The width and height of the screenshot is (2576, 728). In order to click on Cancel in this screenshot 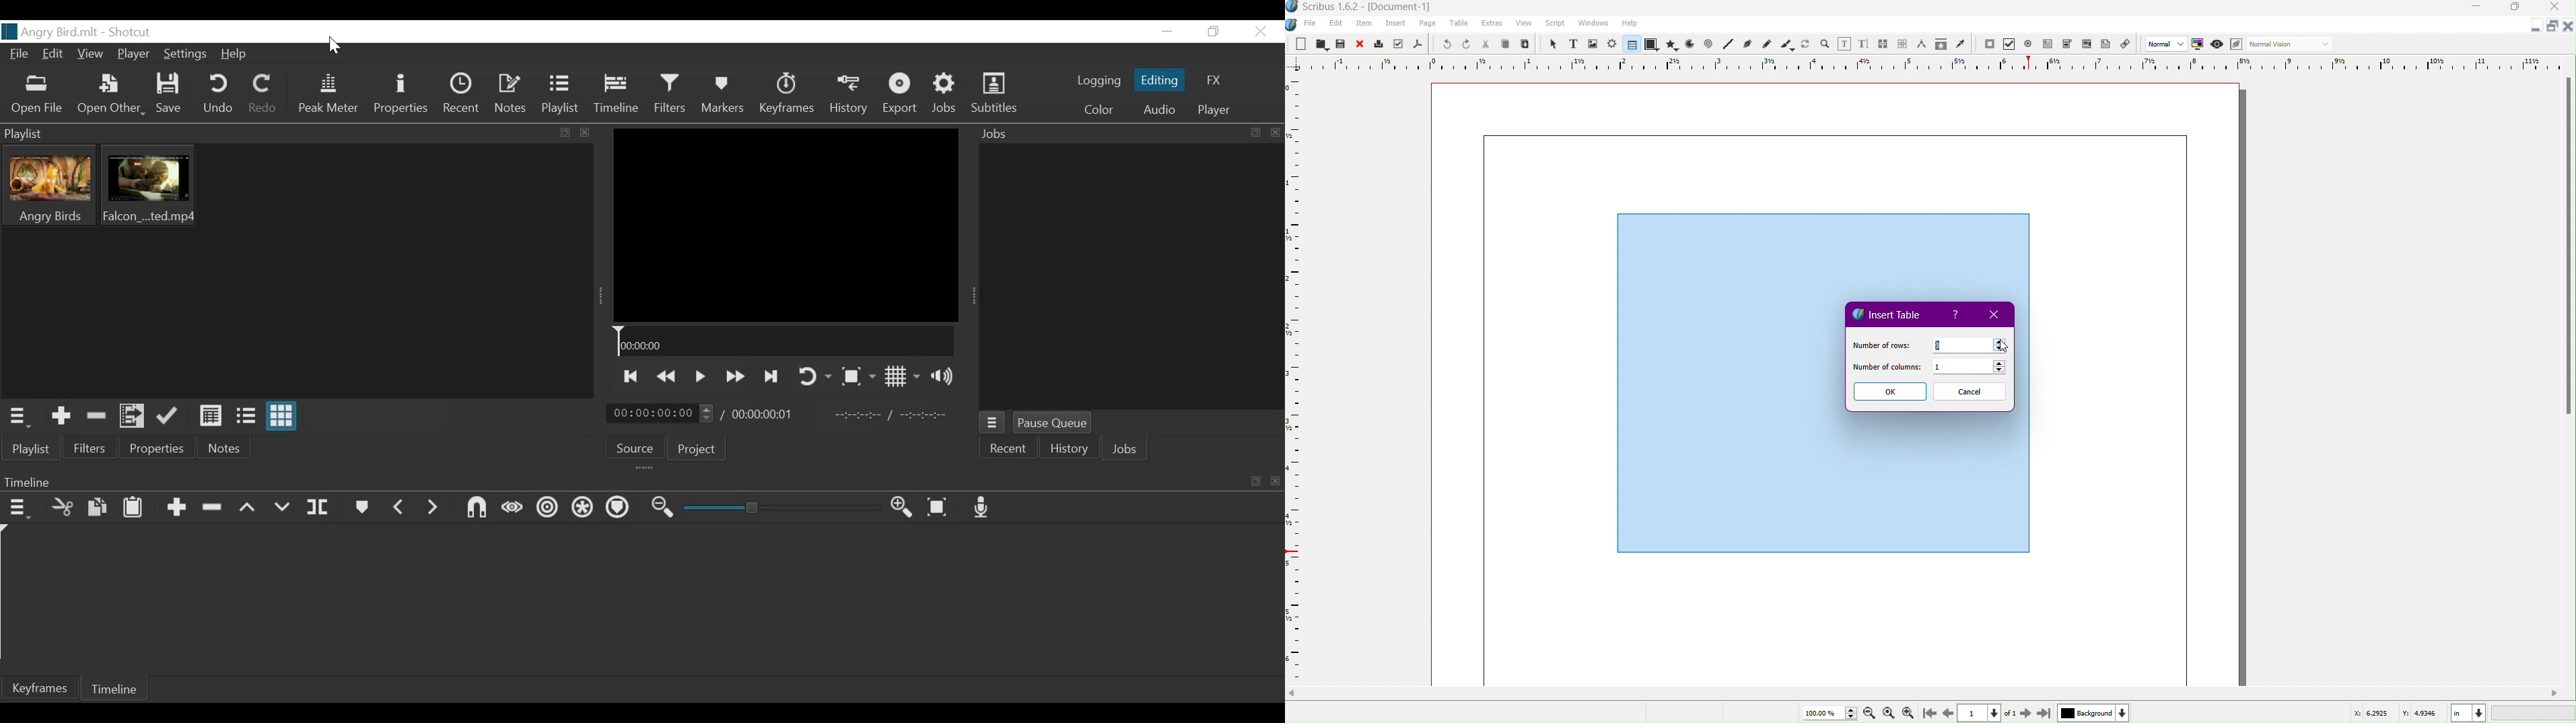, I will do `click(1970, 392)`.